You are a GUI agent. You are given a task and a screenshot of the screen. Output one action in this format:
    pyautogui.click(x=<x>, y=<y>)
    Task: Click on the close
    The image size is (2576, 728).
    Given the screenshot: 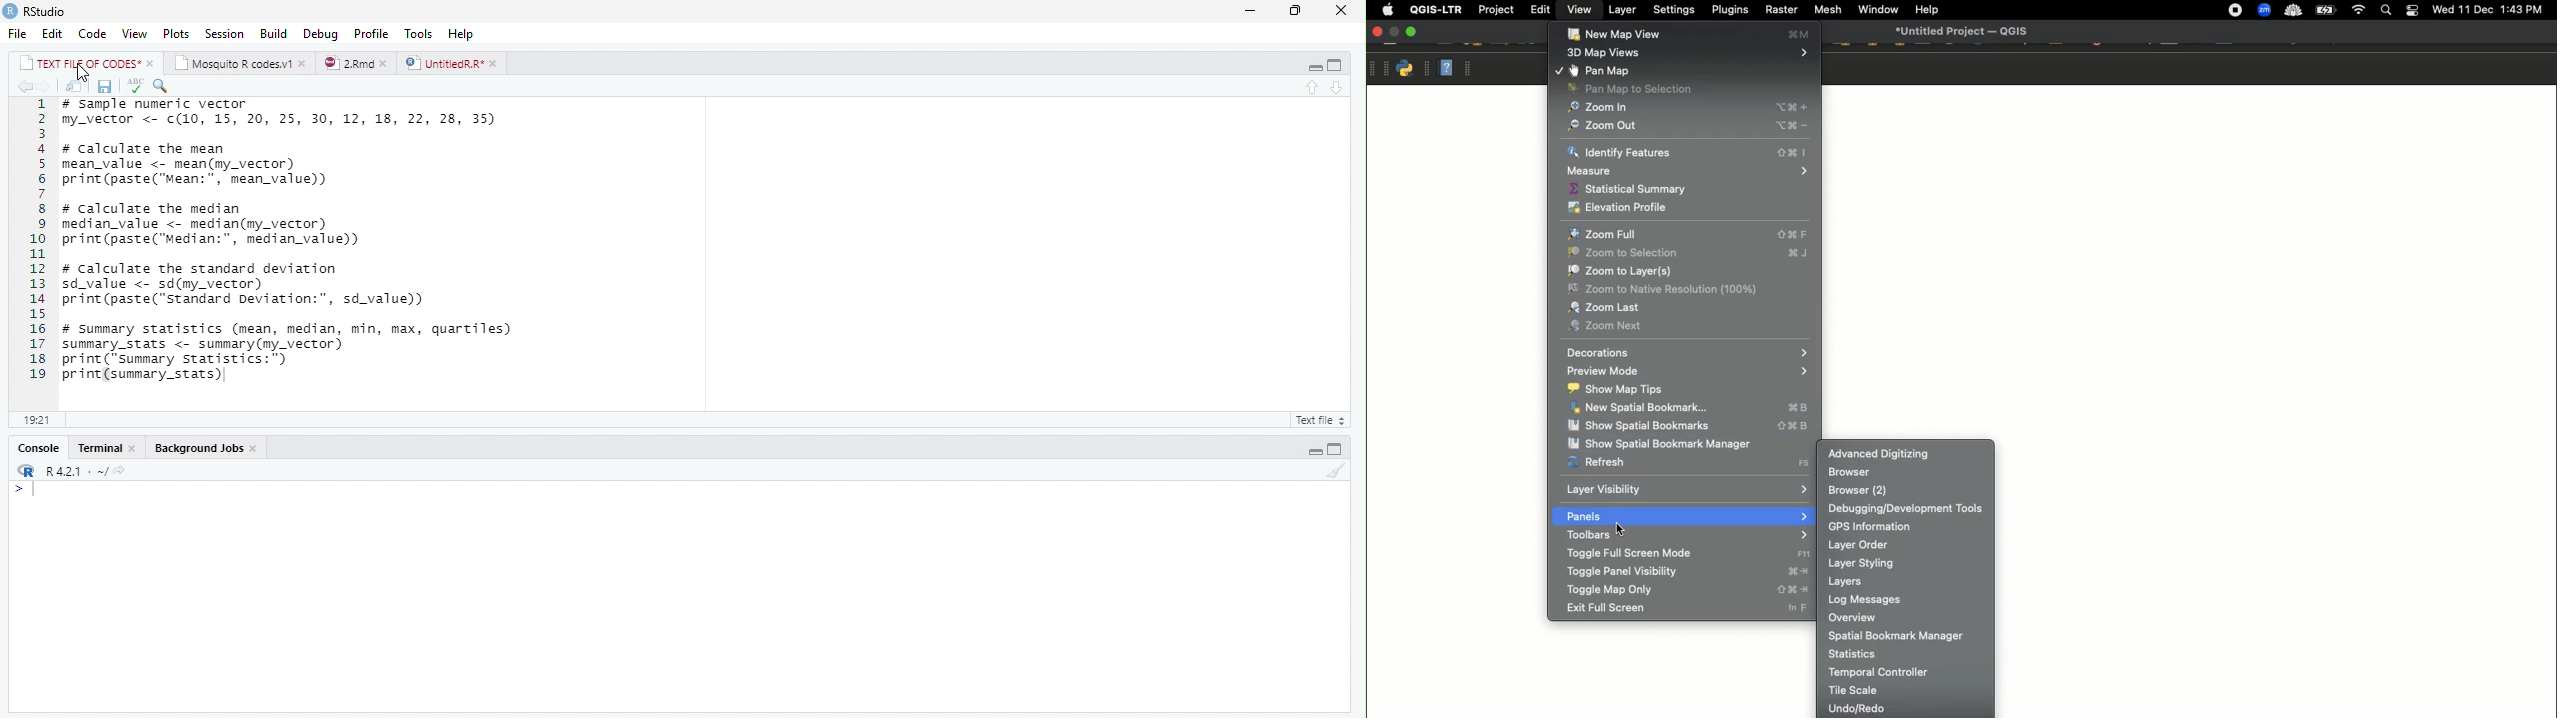 What is the action you would take?
    pyautogui.click(x=388, y=64)
    